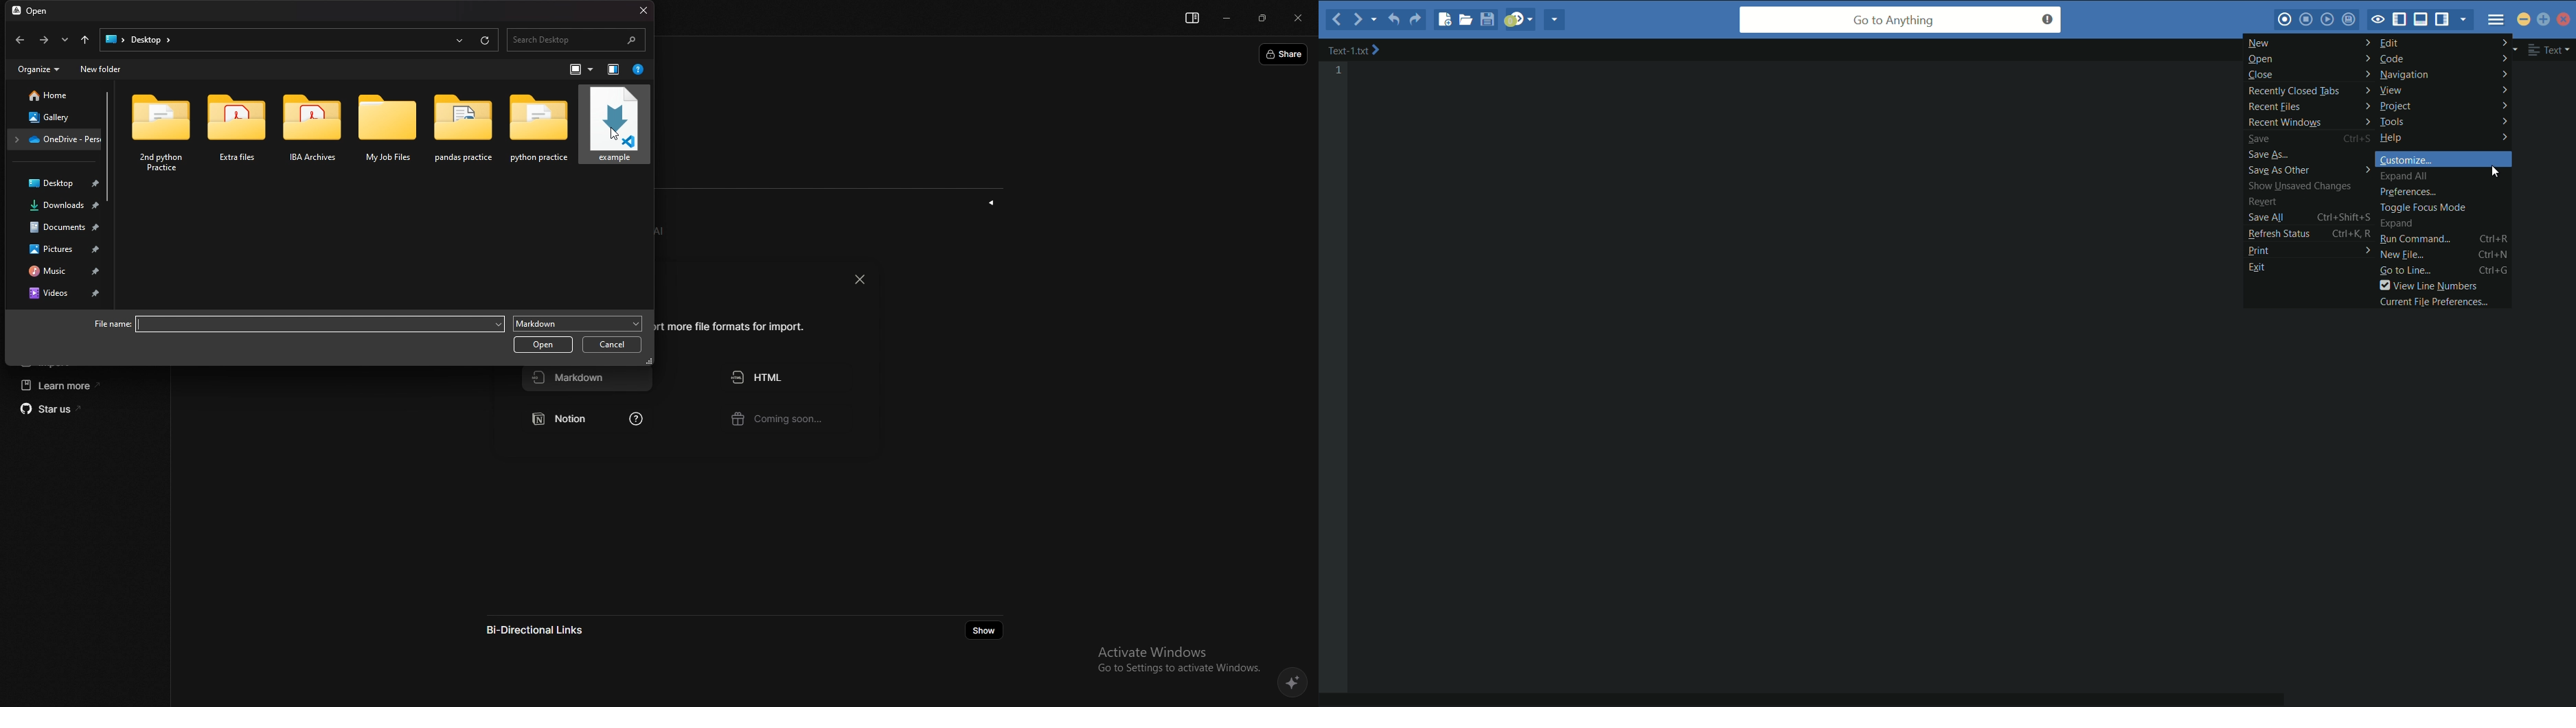  What do you see at coordinates (20, 40) in the screenshot?
I see `back` at bounding box center [20, 40].